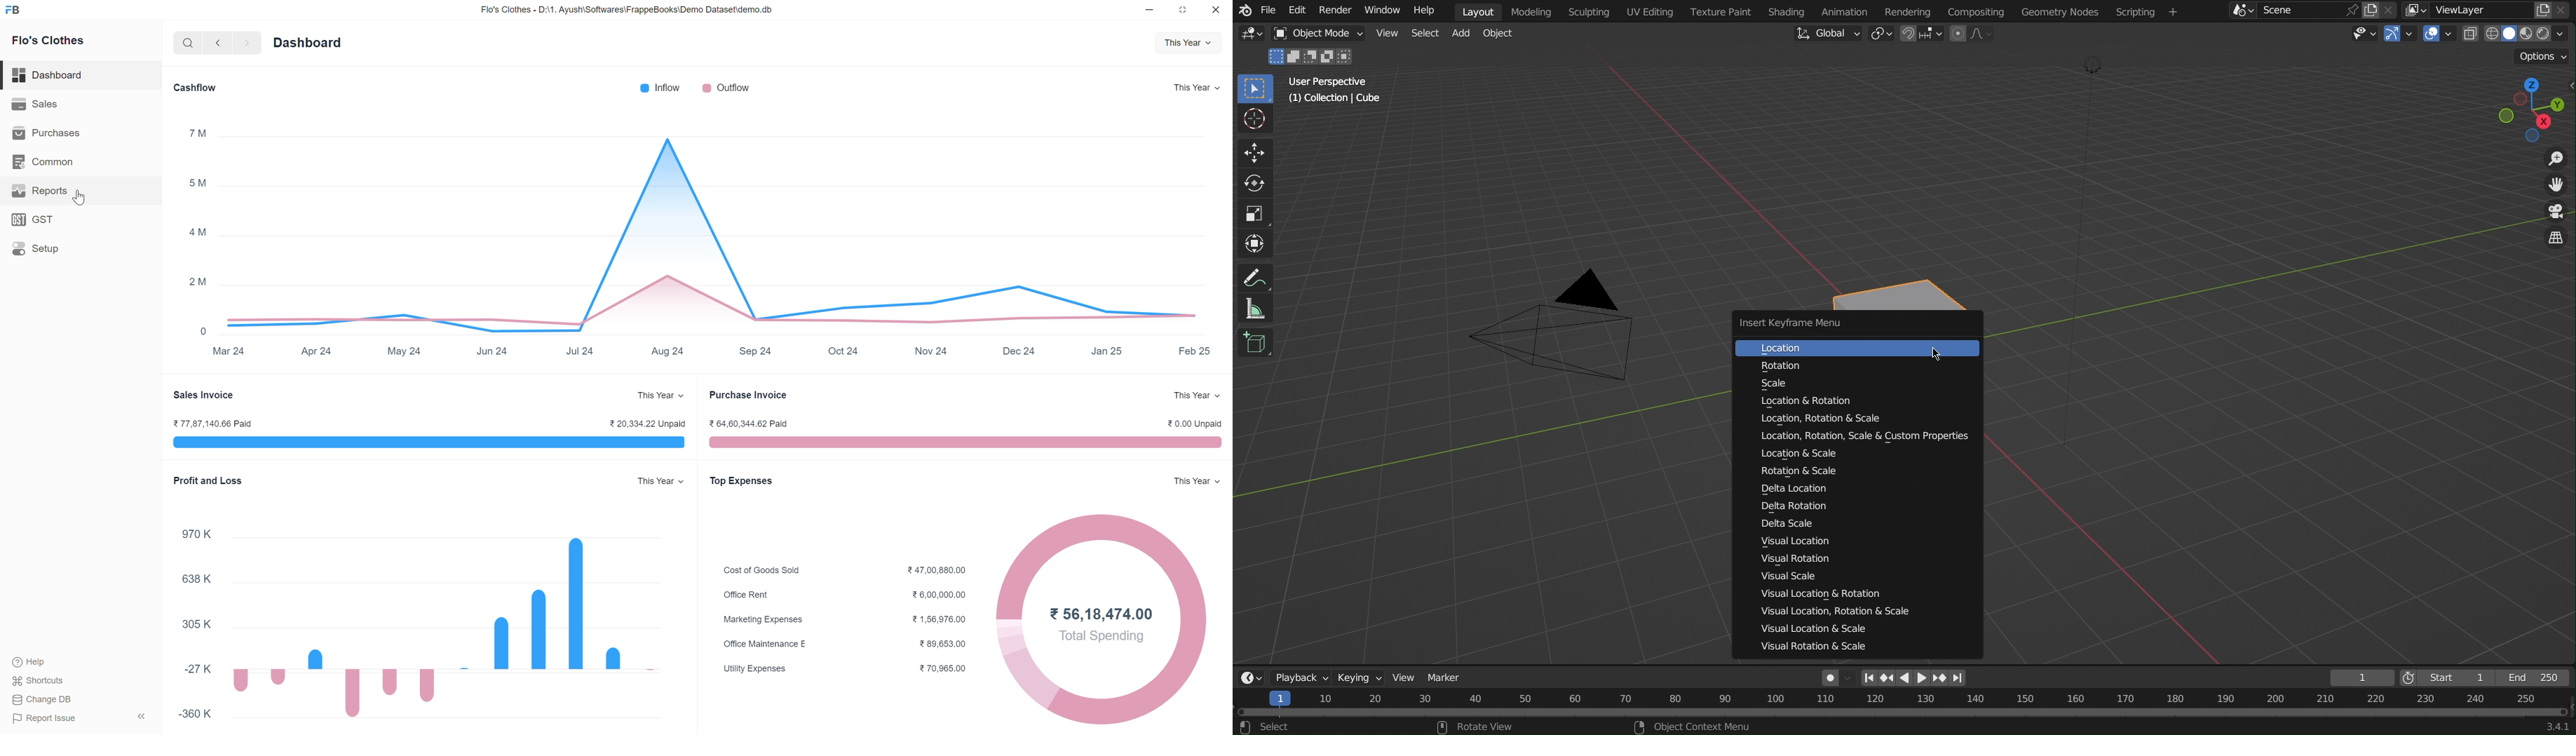 This screenshot has width=2576, height=756. Describe the element at coordinates (186, 42) in the screenshot. I see `search` at that location.